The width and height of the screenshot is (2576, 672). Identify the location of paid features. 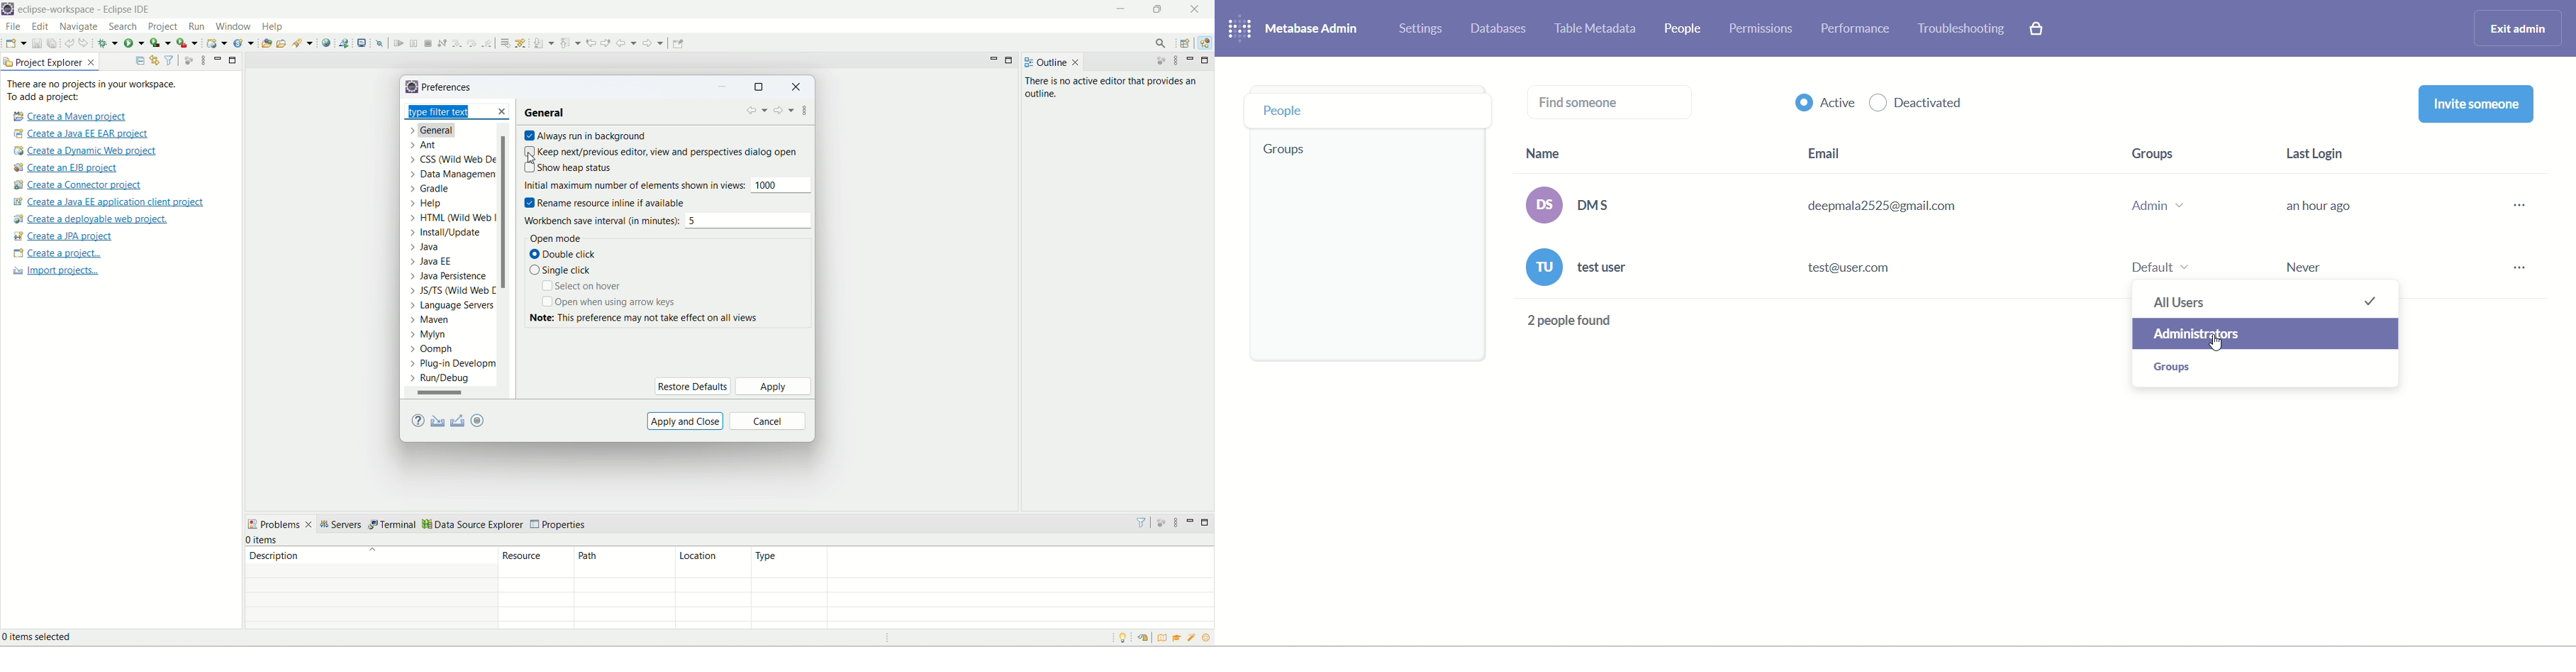
(2041, 29).